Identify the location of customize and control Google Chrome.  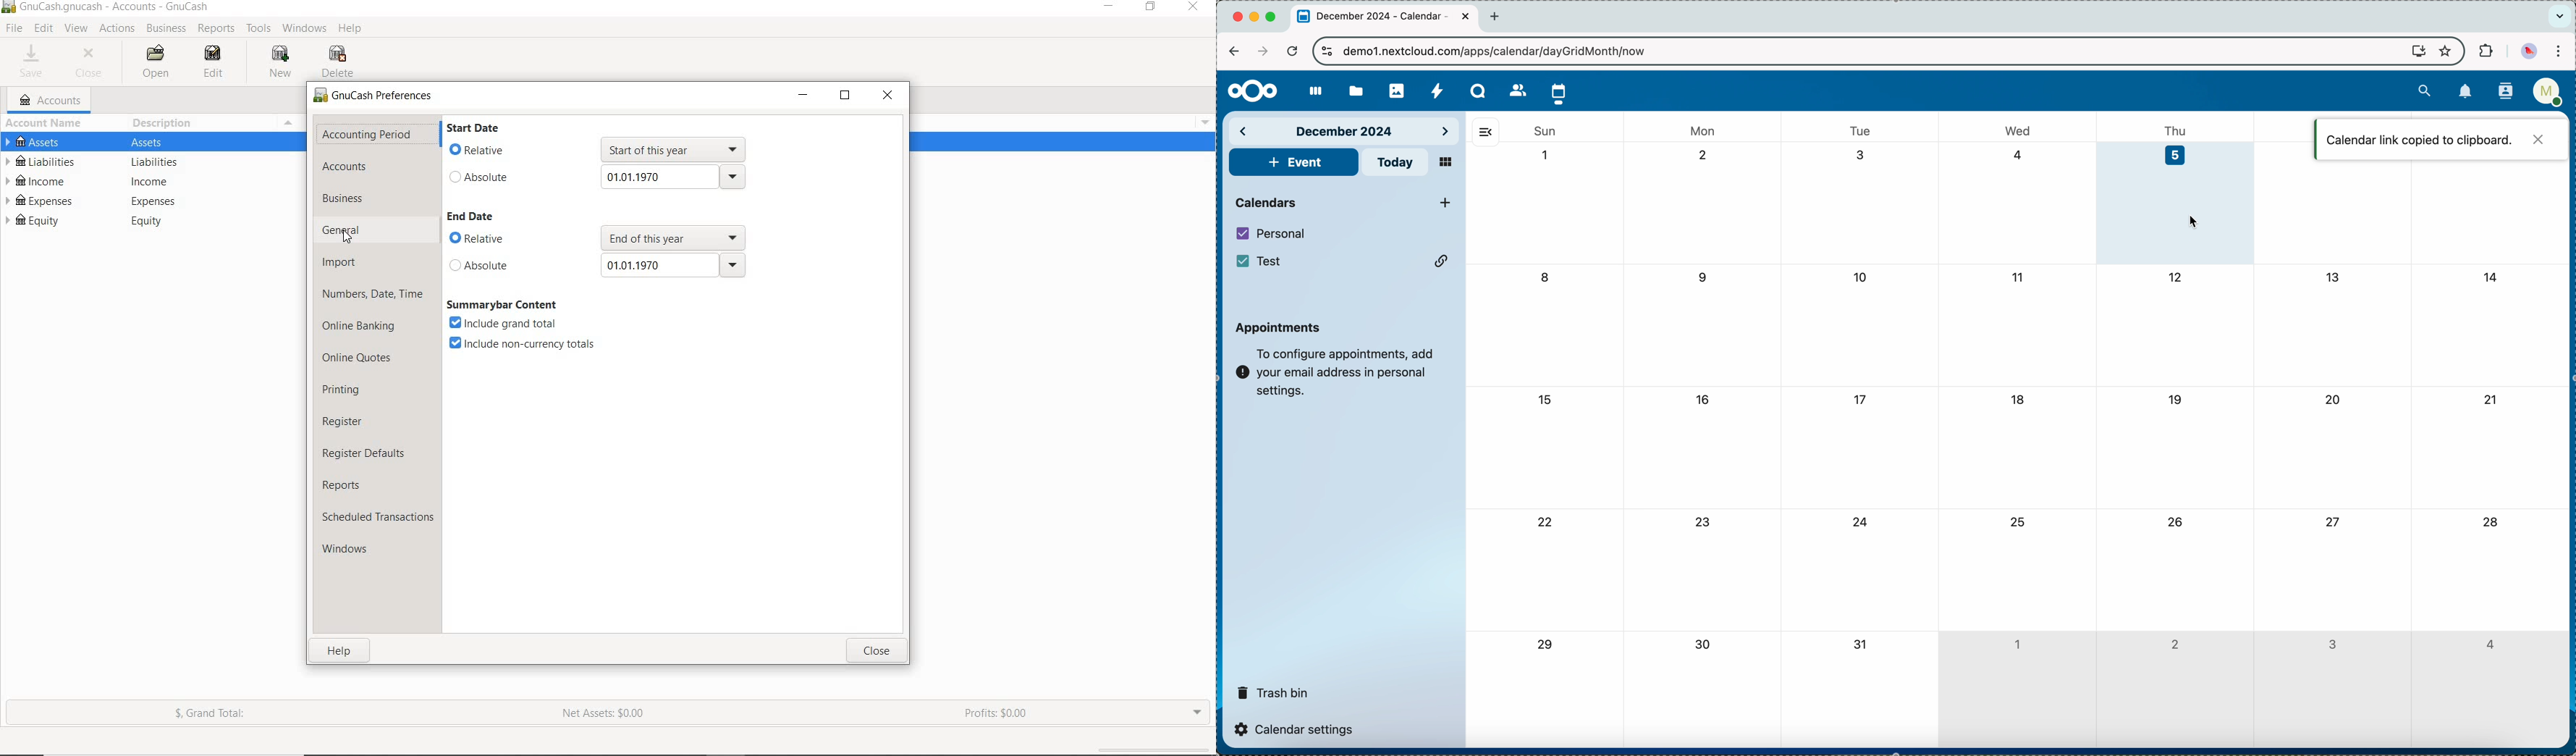
(2563, 52).